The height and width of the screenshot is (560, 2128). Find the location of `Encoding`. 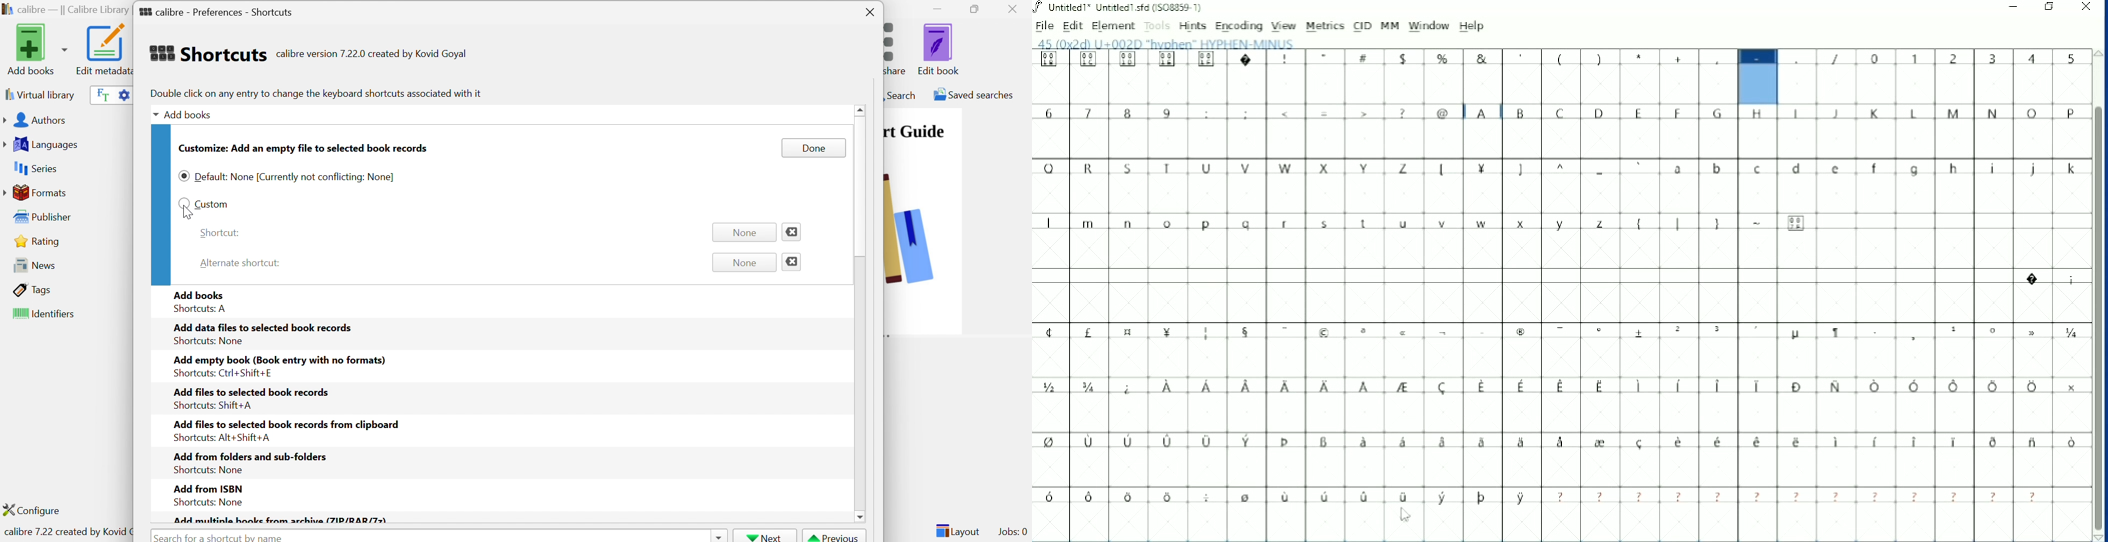

Encoding is located at coordinates (1238, 26).